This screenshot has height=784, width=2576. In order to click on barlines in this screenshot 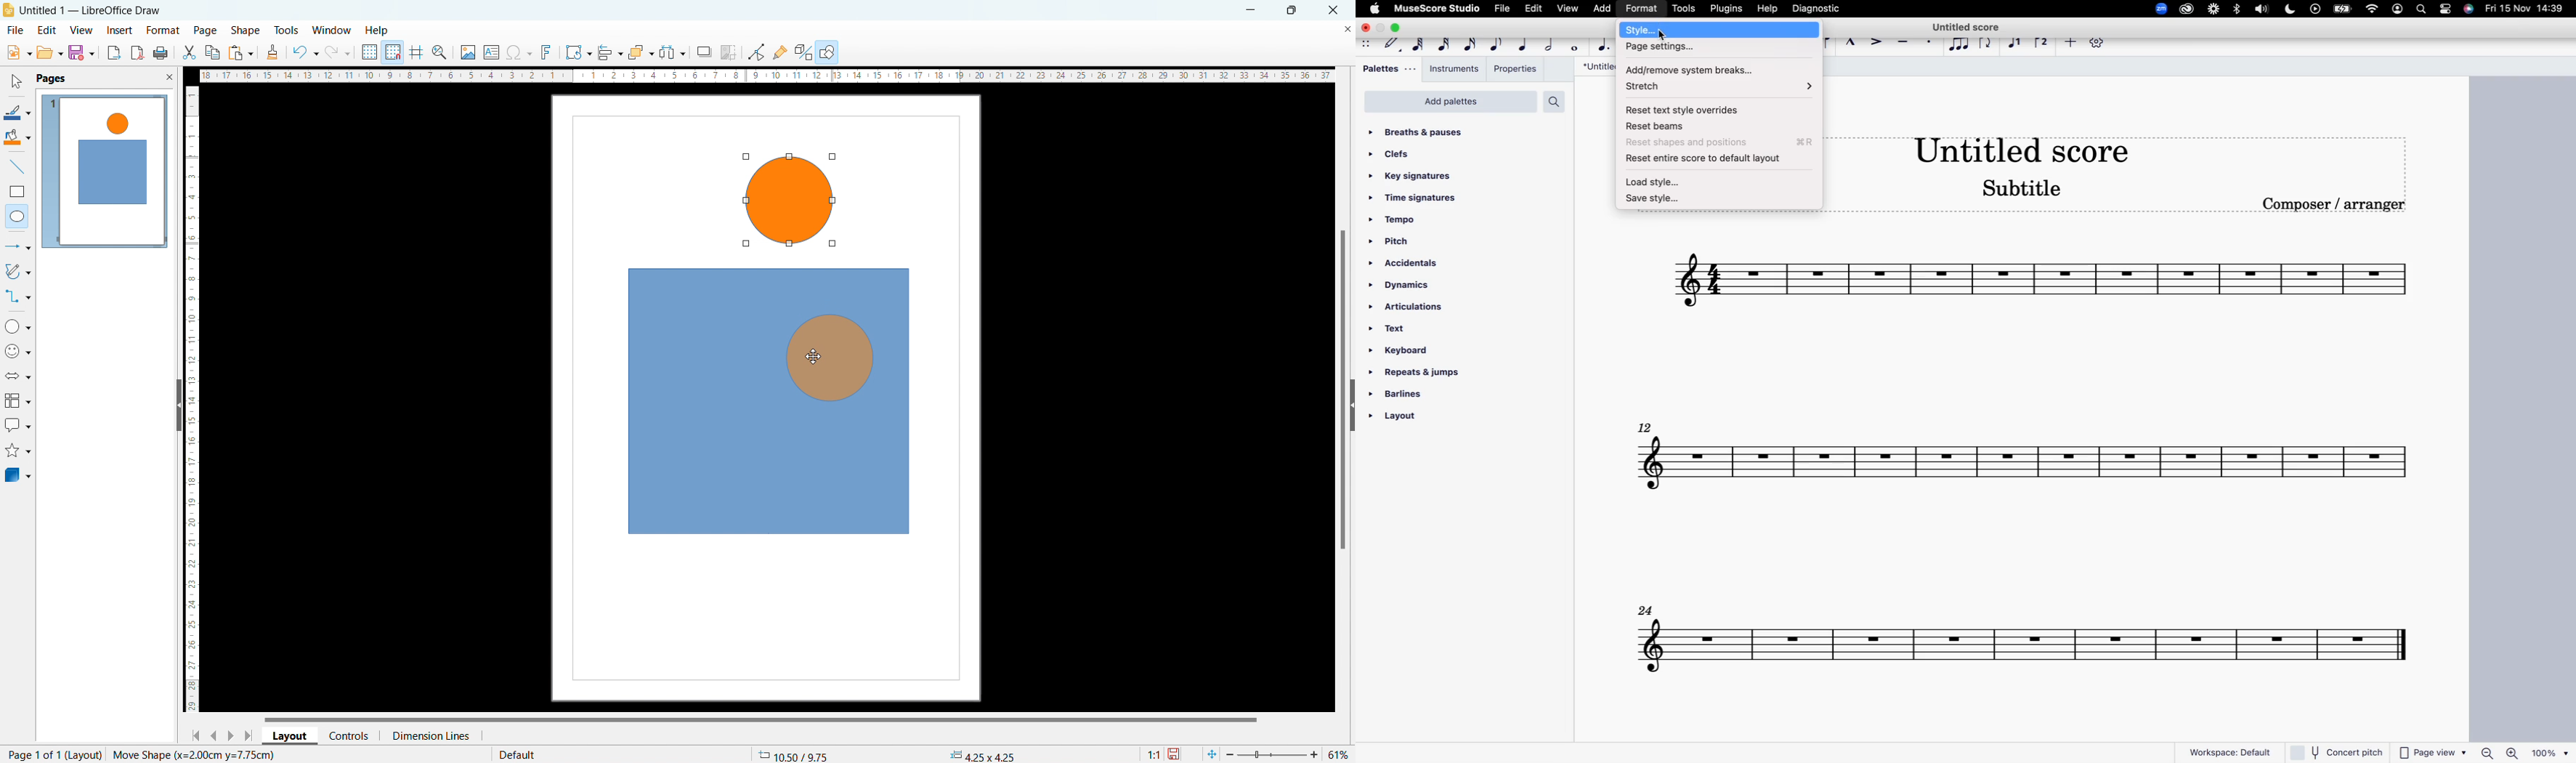, I will do `click(1402, 395)`.